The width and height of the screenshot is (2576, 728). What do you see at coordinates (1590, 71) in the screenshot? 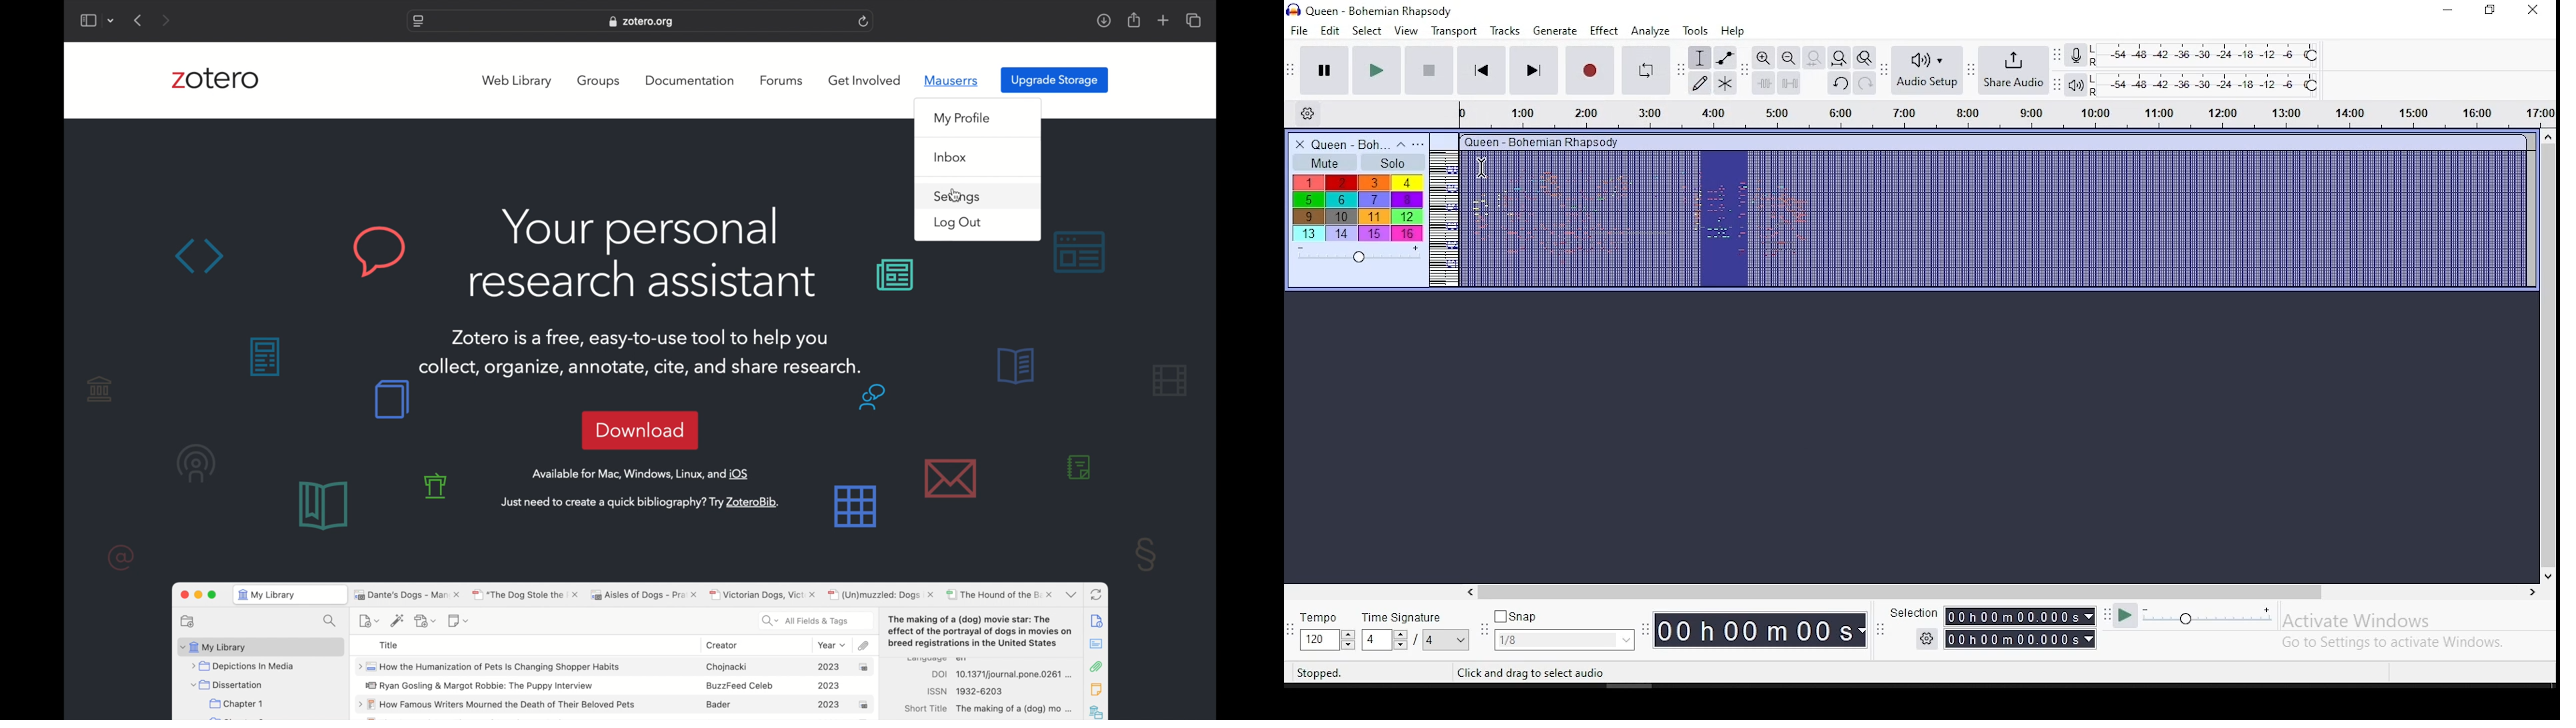
I see `record` at bounding box center [1590, 71].